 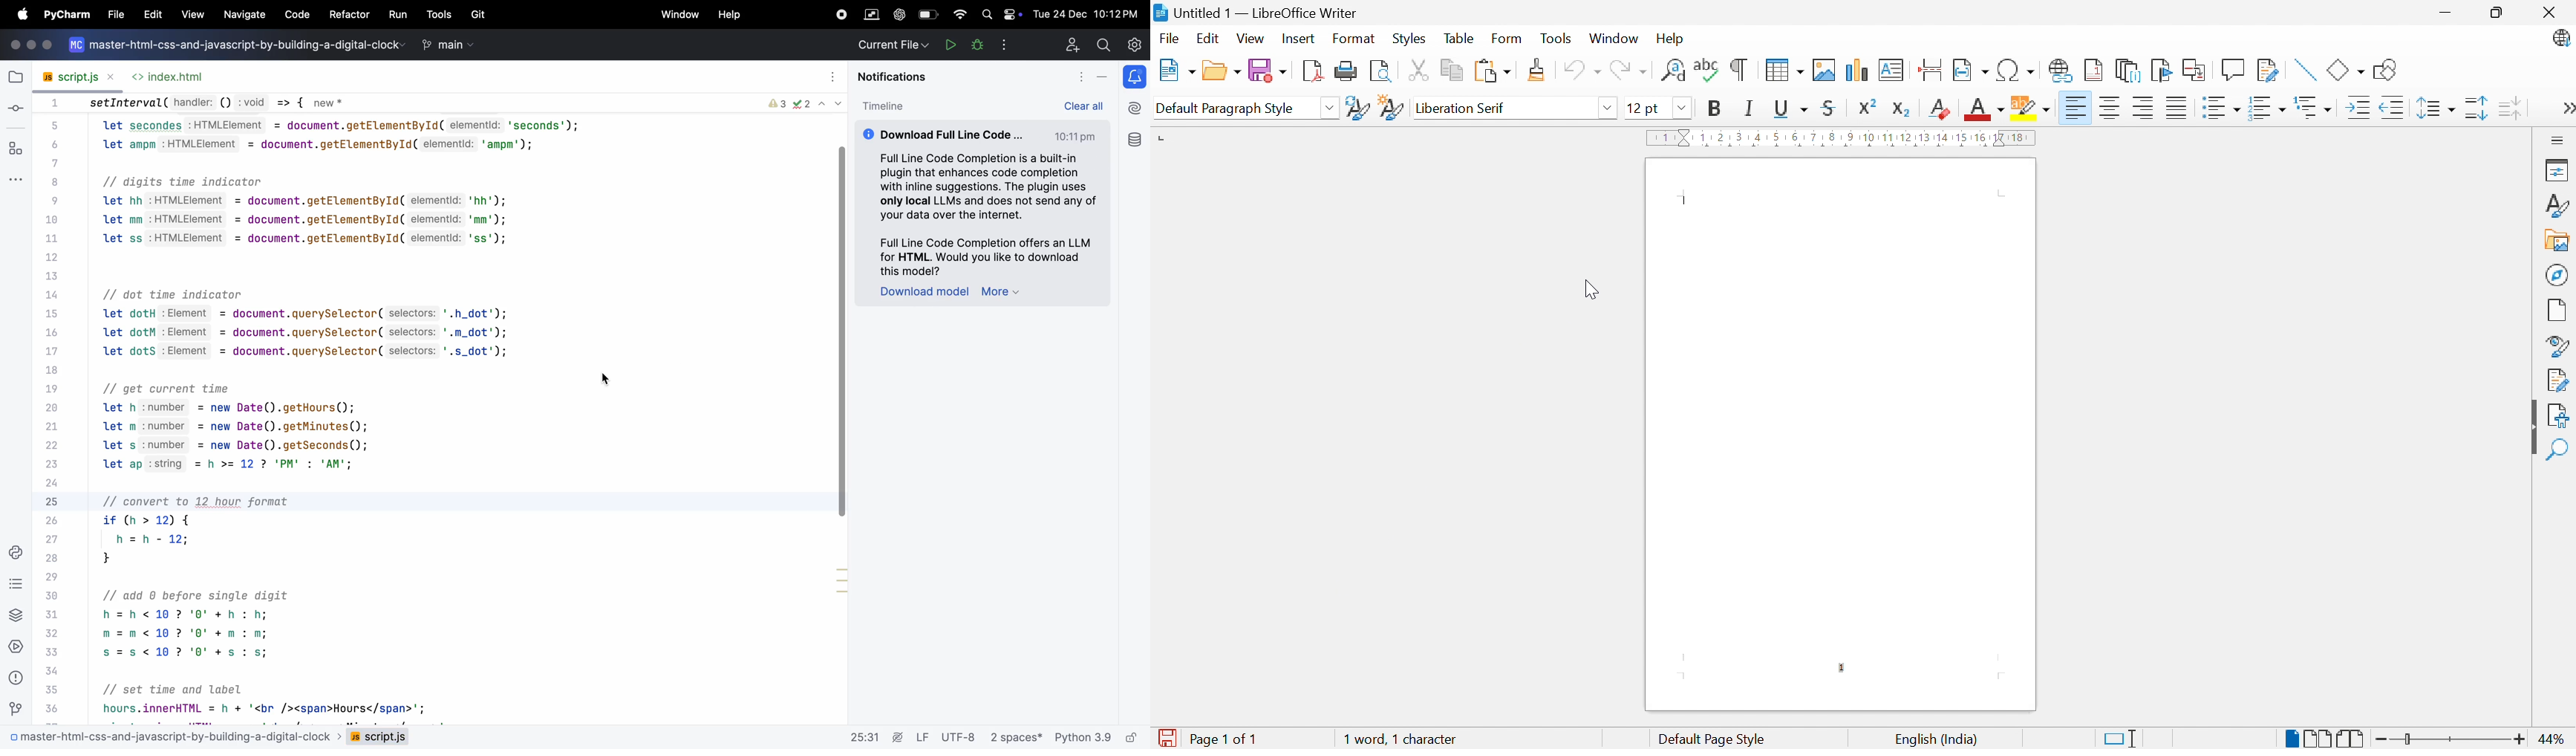 I want to click on Accessibility check, so click(x=2558, y=417).